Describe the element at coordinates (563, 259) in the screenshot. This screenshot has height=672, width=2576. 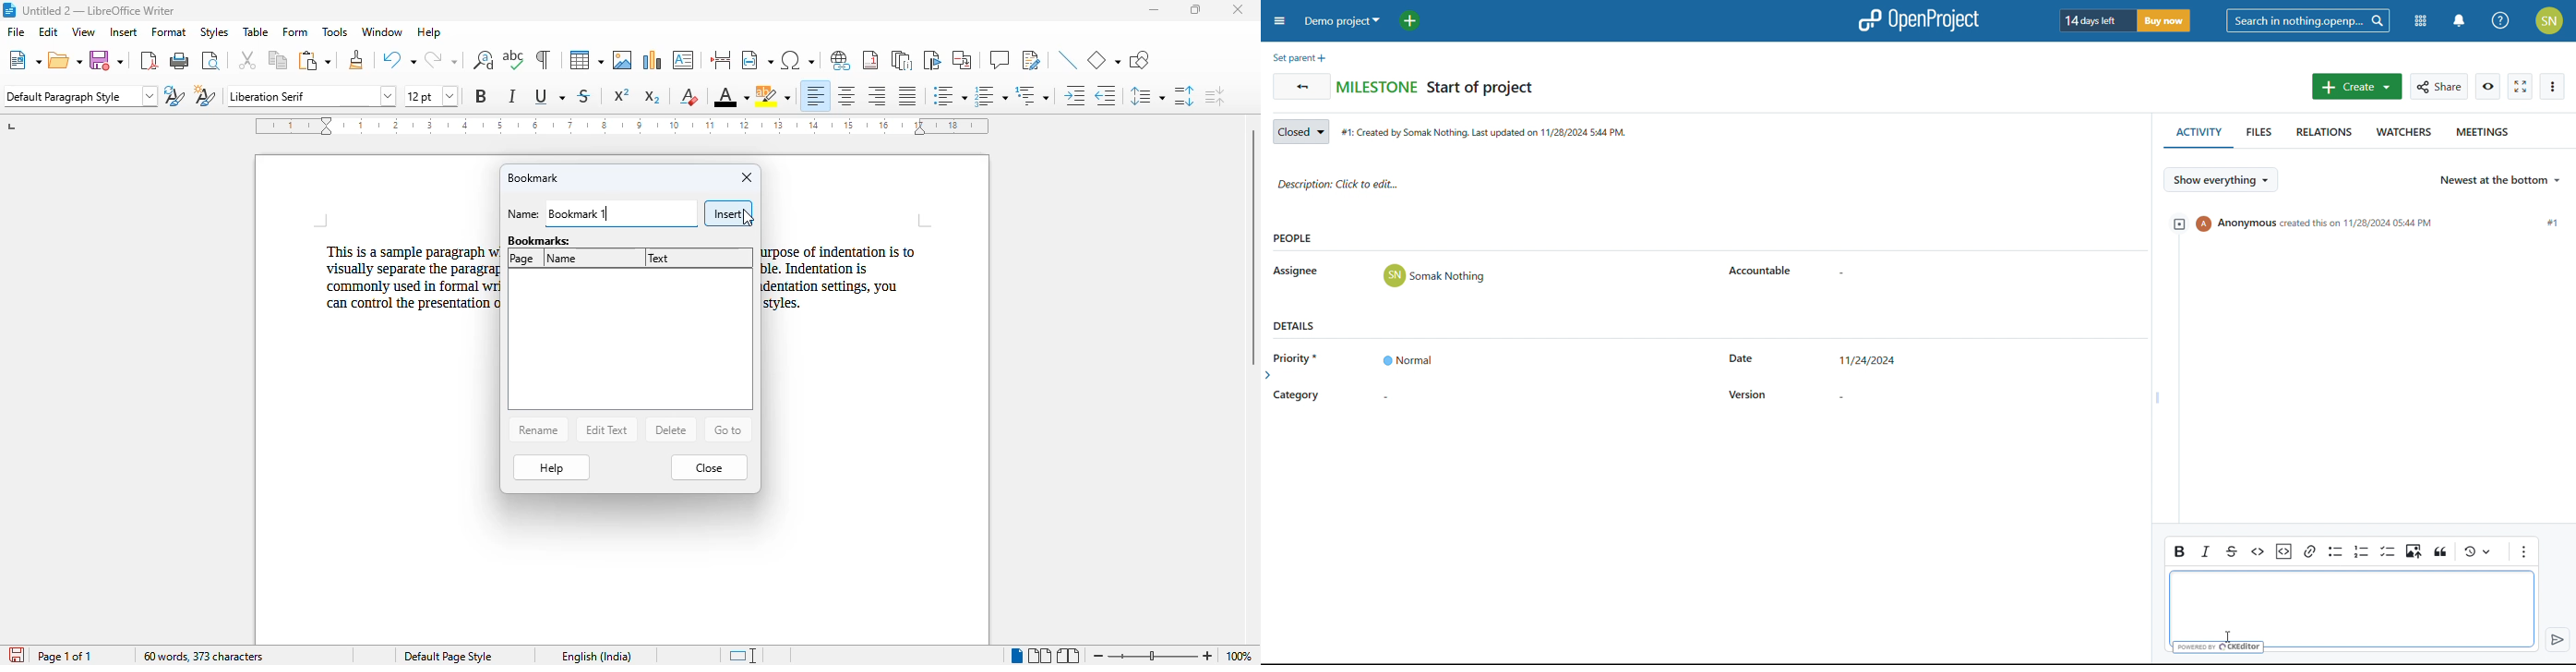
I see `name` at that location.